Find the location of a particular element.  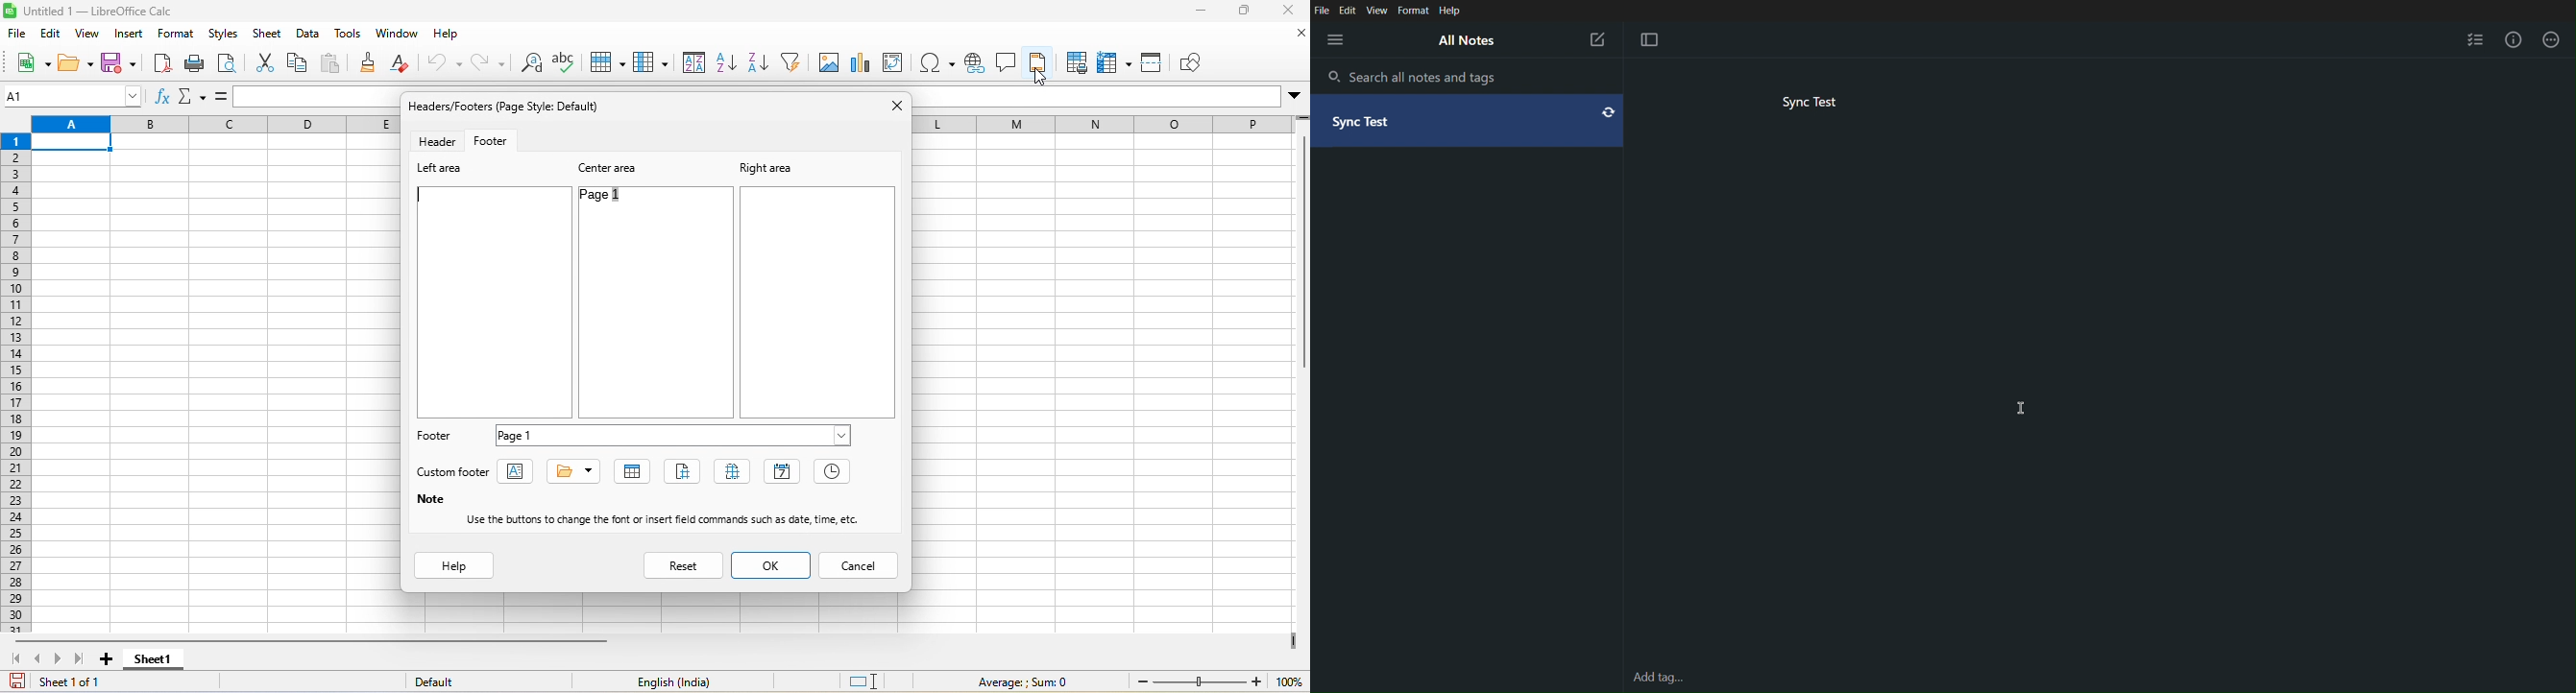

hyperlink is located at coordinates (972, 65).